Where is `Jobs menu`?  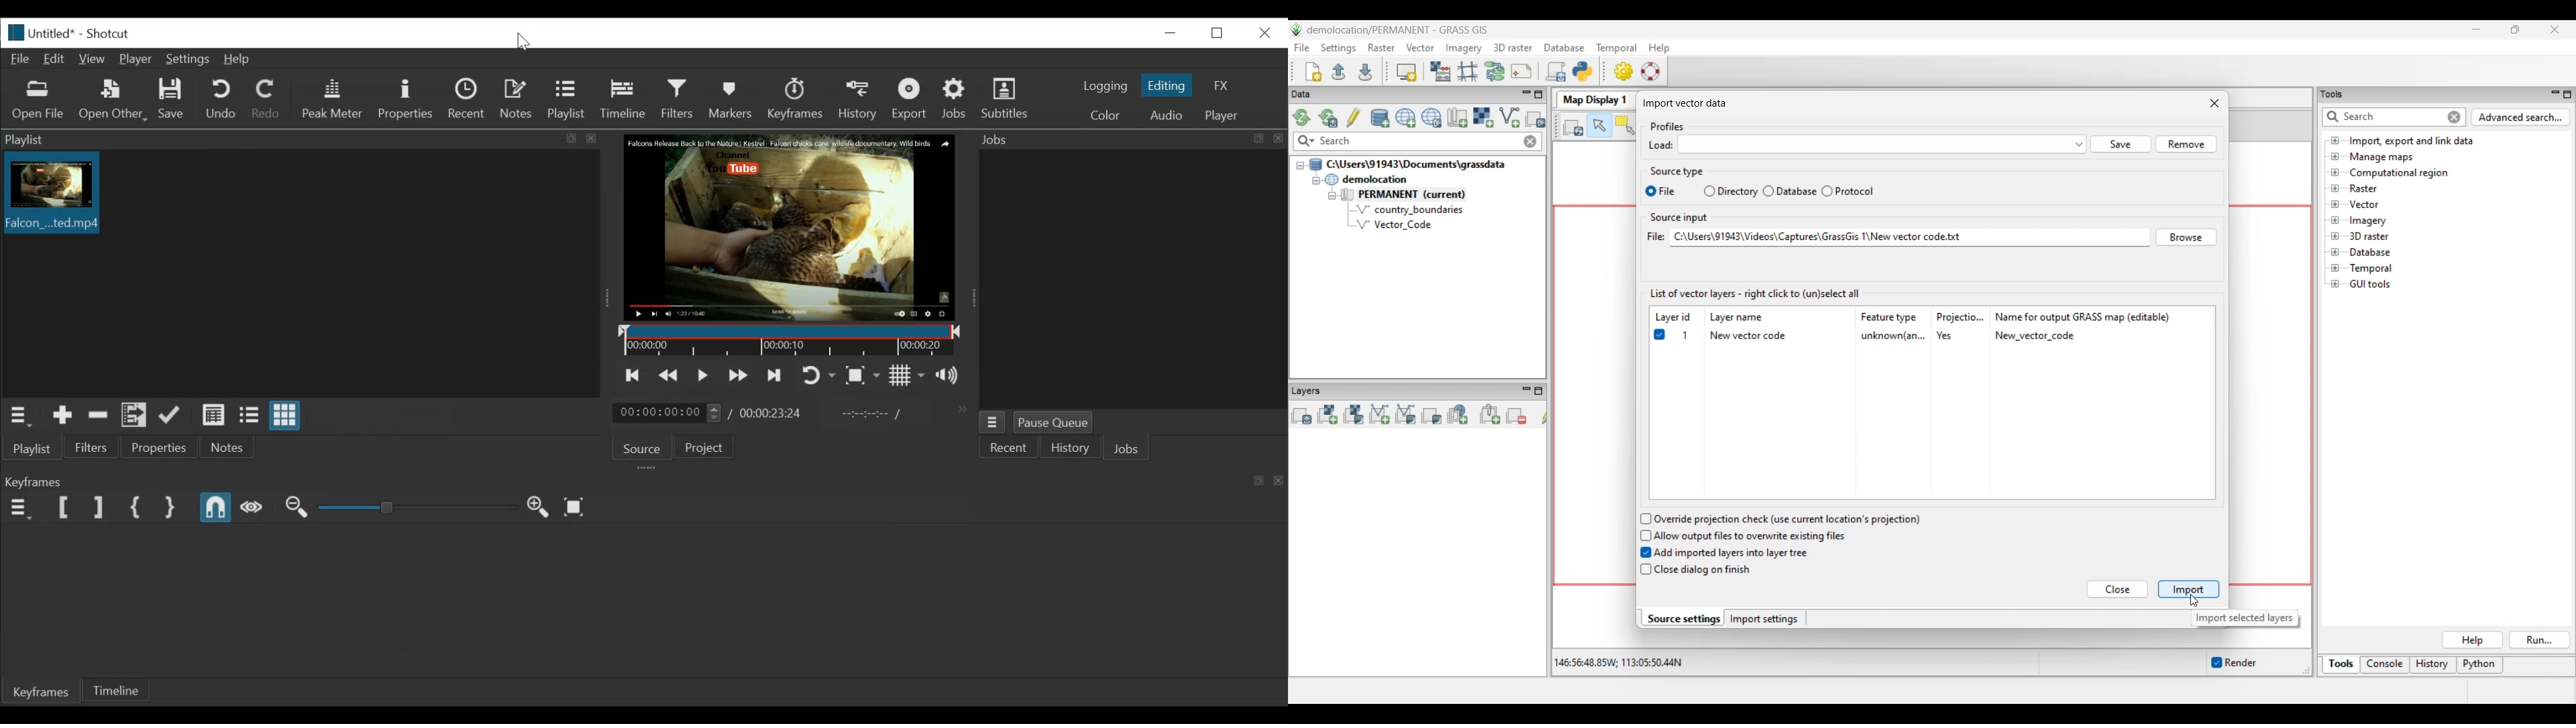
Jobs menu is located at coordinates (994, 422).